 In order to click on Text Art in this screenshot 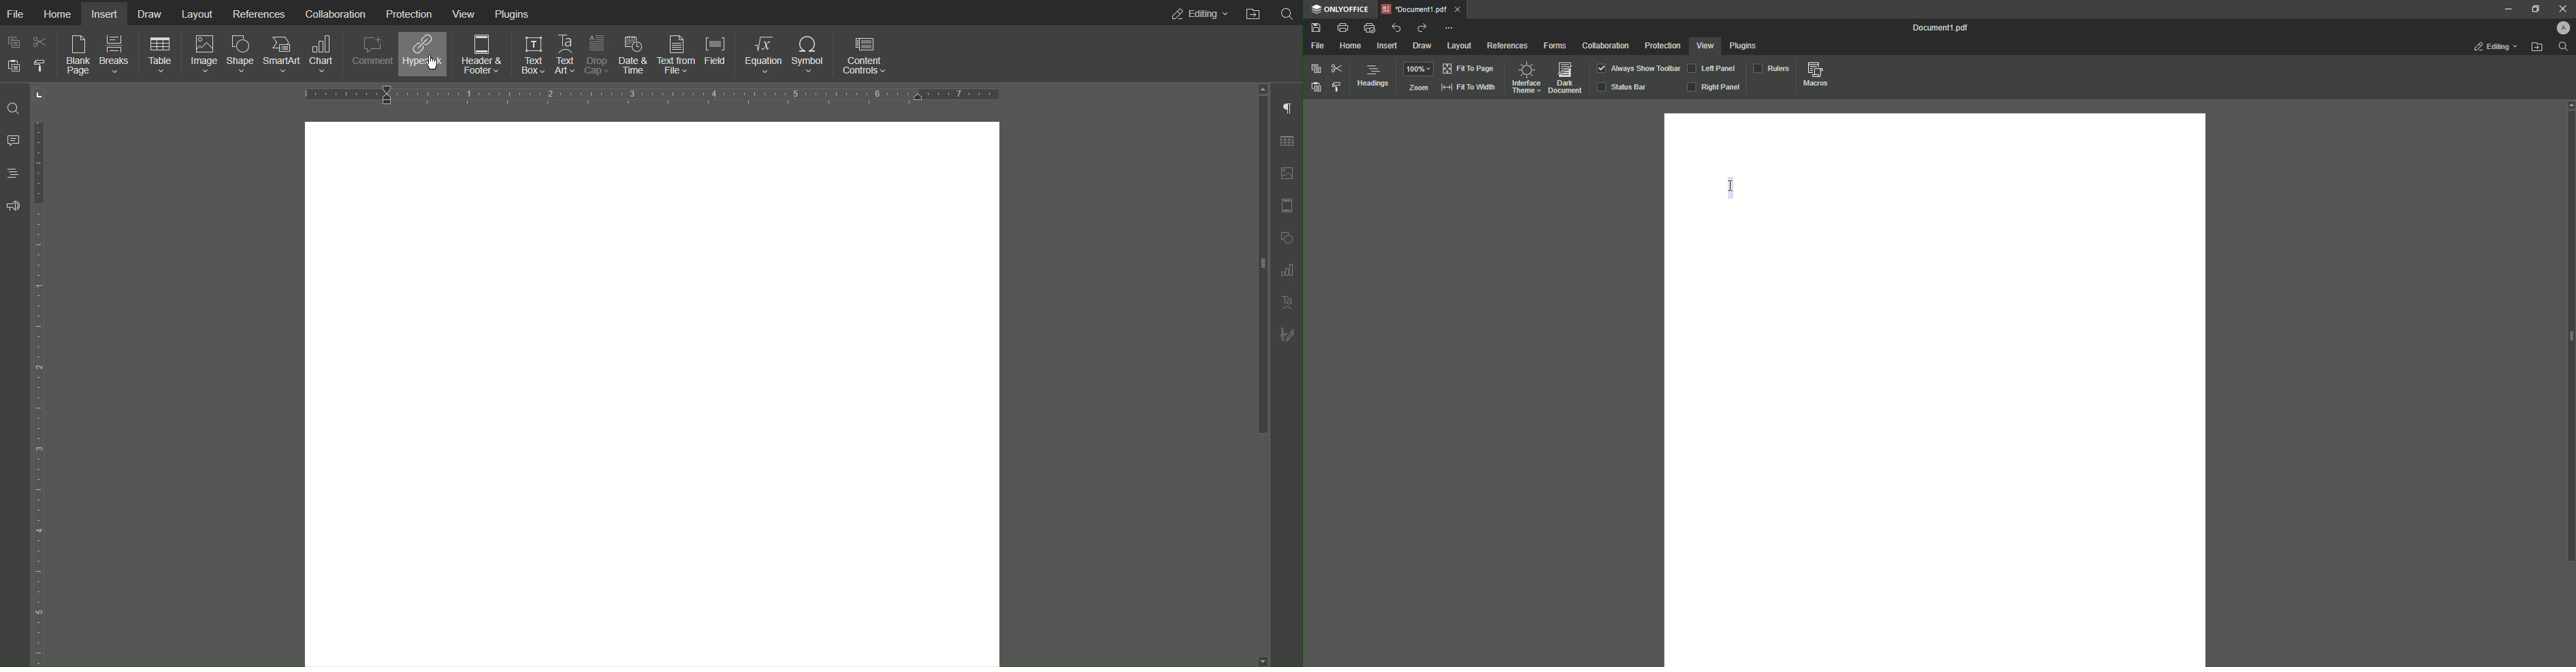, I will do `click(566, 55)`.